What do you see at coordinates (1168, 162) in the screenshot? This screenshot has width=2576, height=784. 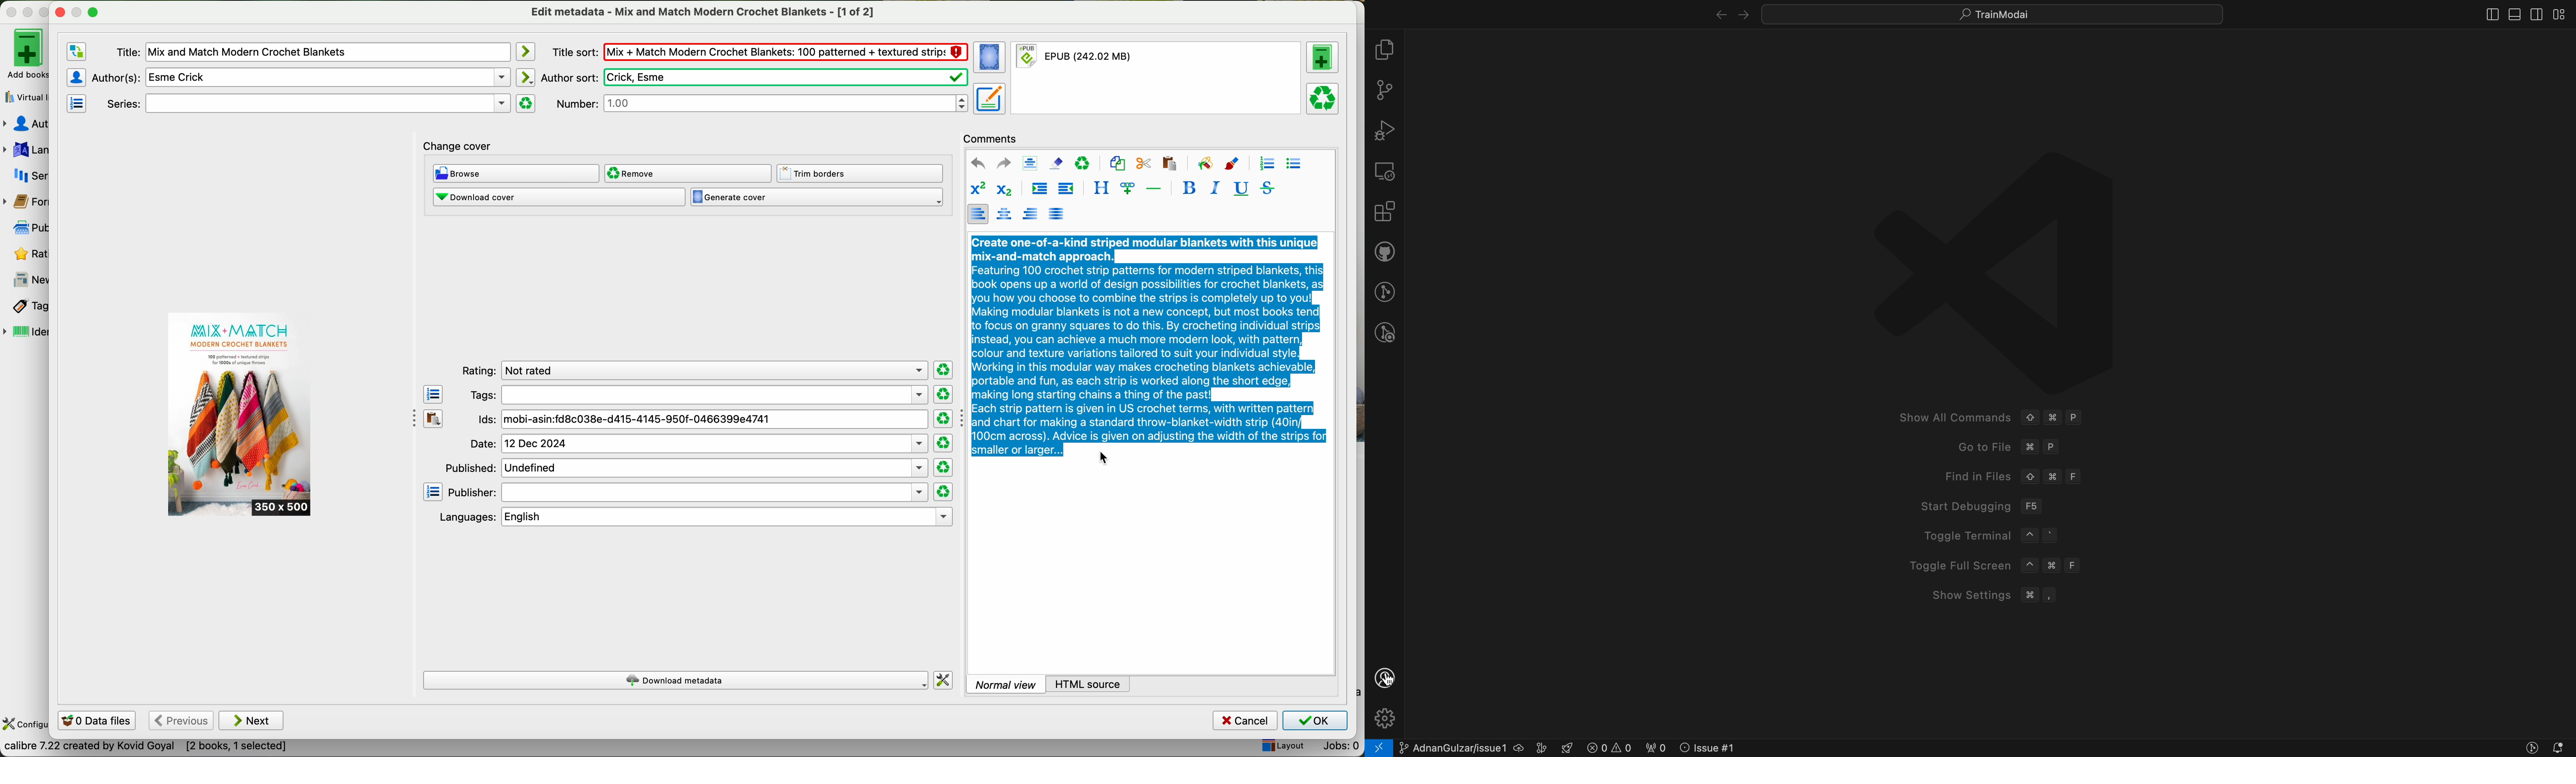 I see `paste` at bounding box center [1168, 162].